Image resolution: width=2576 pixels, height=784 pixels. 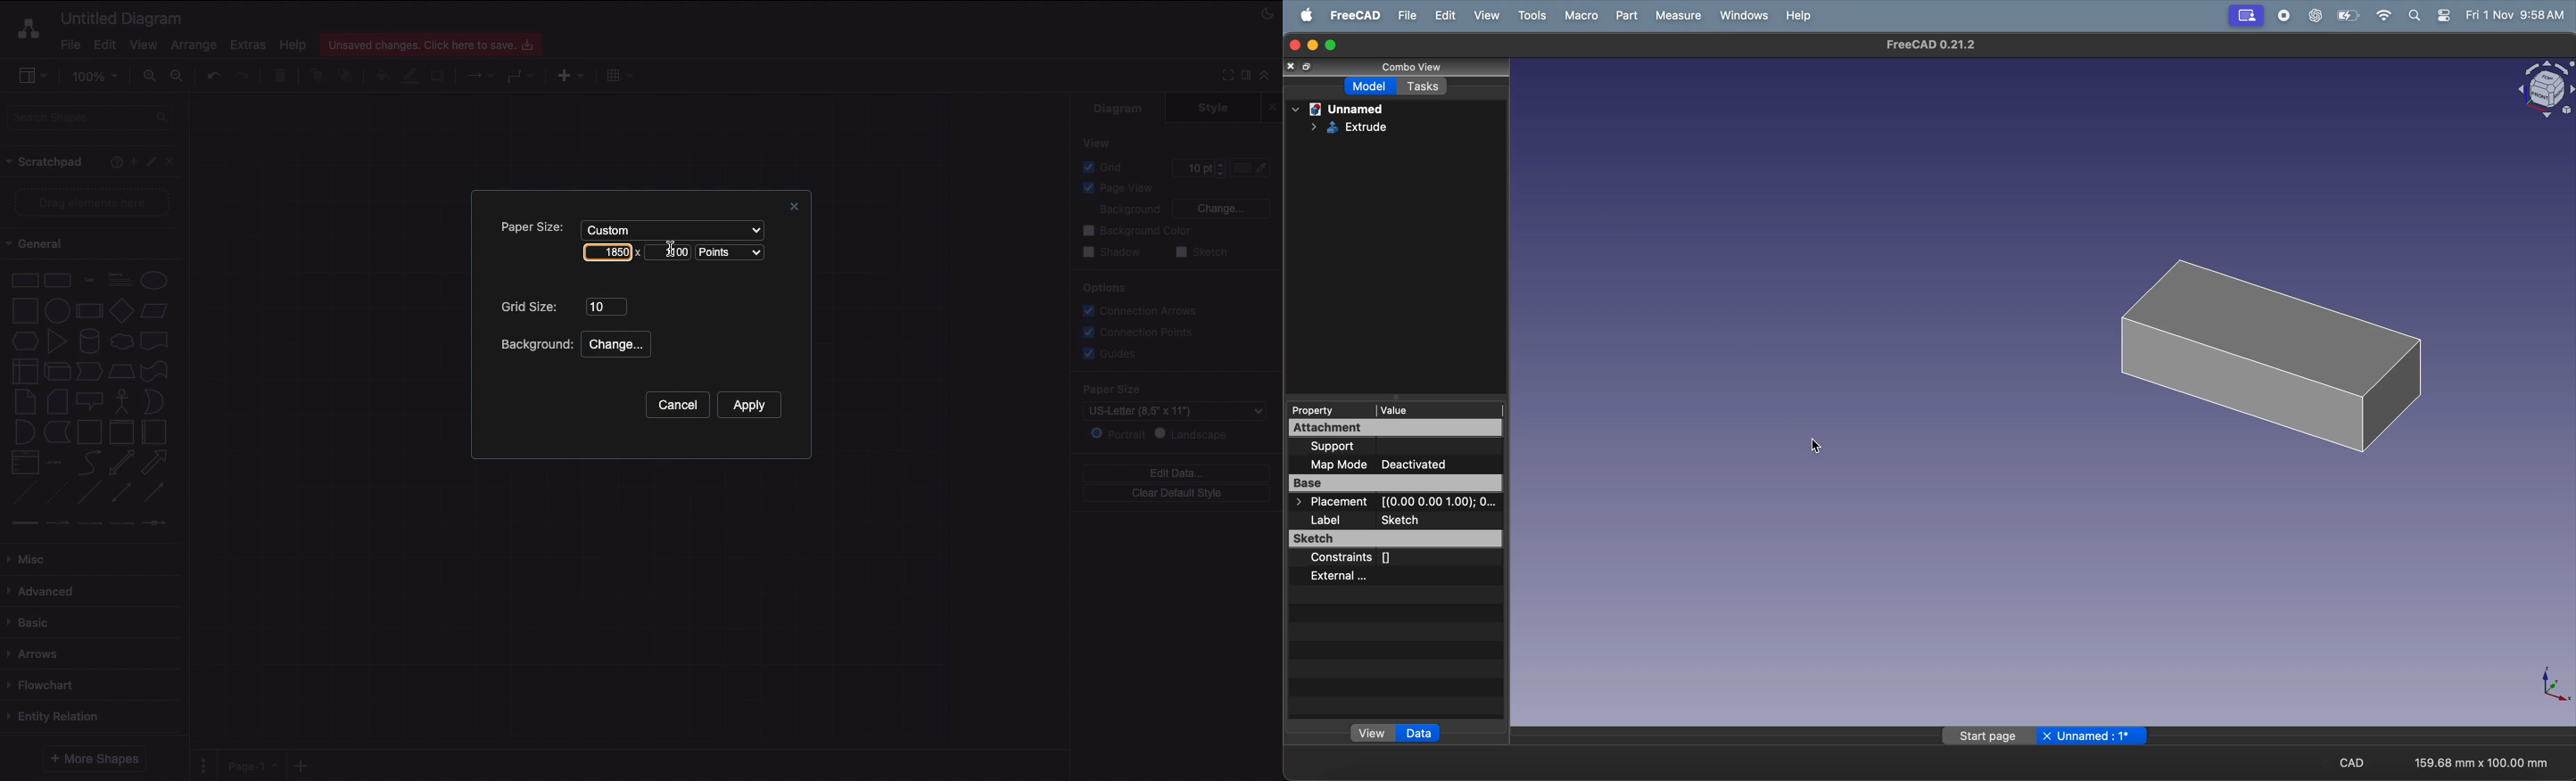 What do you see at coordinates (317, 76) in the screenshot?
I see `To front` at bounding box center [317, 76].